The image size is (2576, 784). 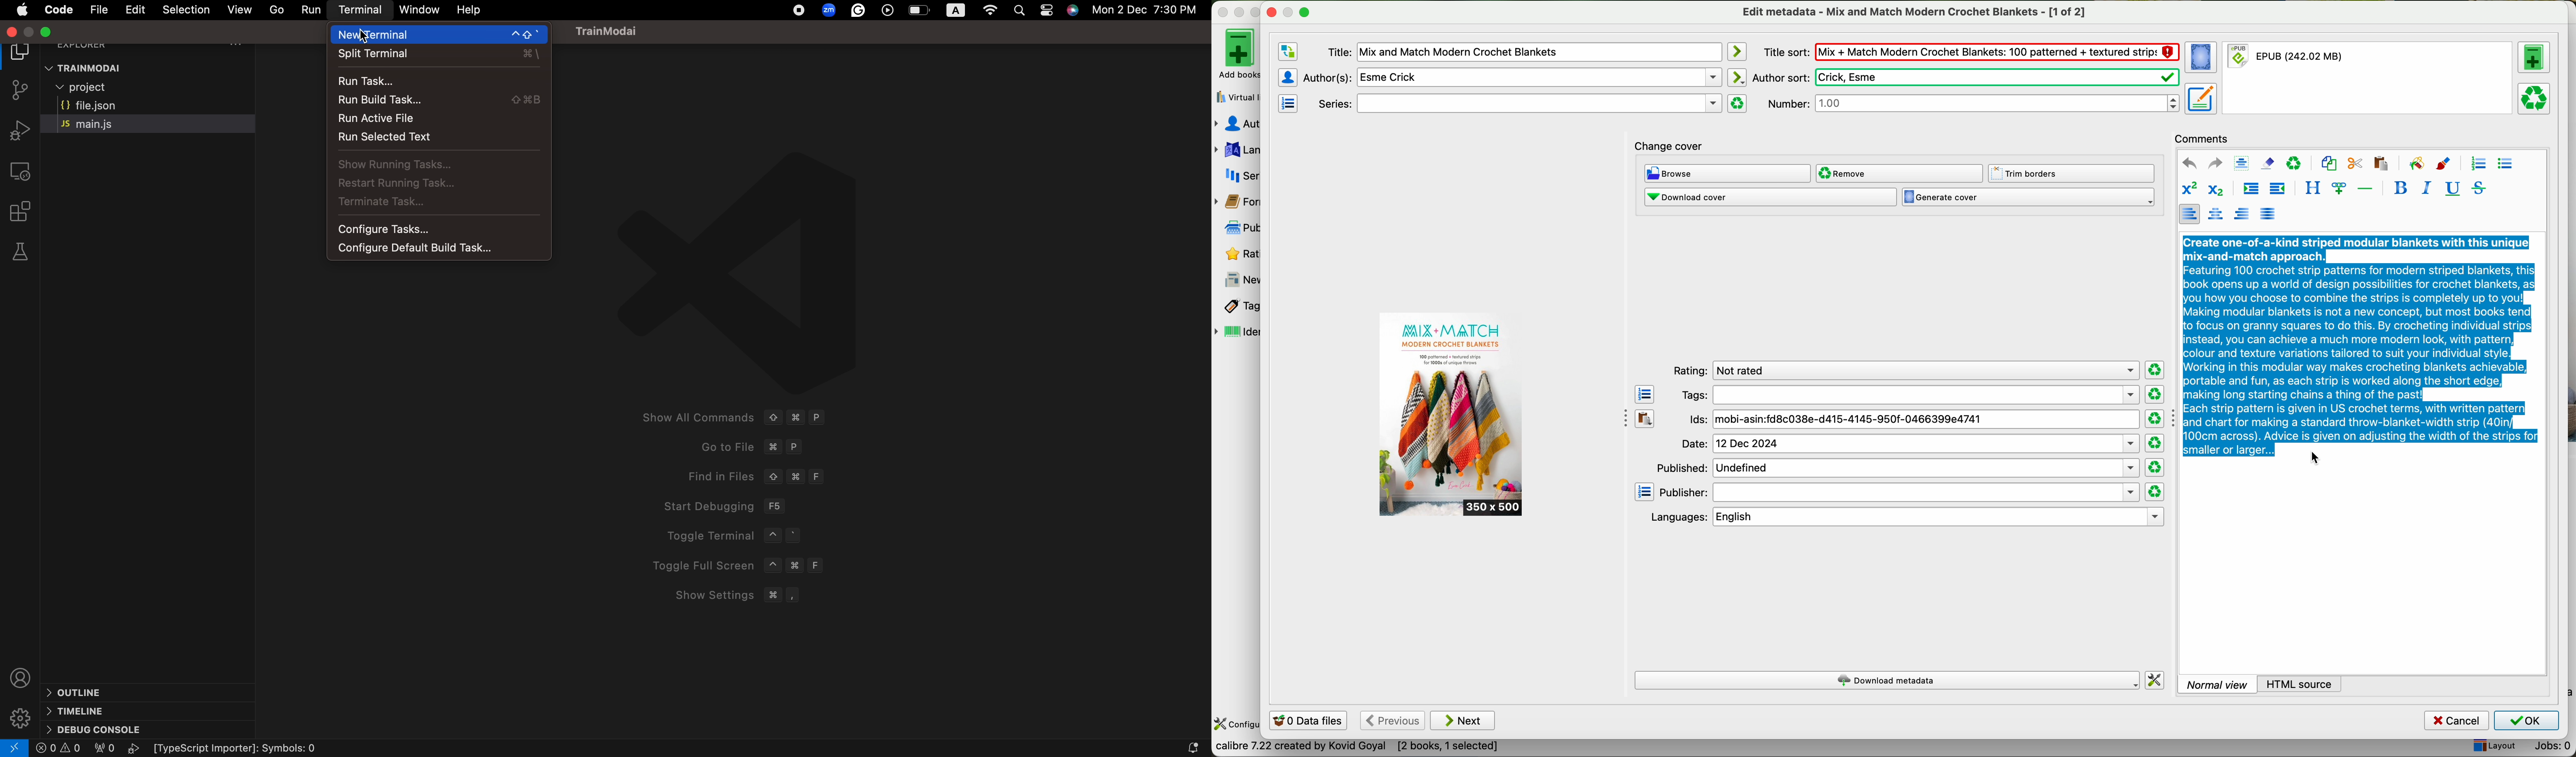 What do you see at coordinates (2369, 78) in the screenshot?
I see `format` at bounding box center [2369, 78].